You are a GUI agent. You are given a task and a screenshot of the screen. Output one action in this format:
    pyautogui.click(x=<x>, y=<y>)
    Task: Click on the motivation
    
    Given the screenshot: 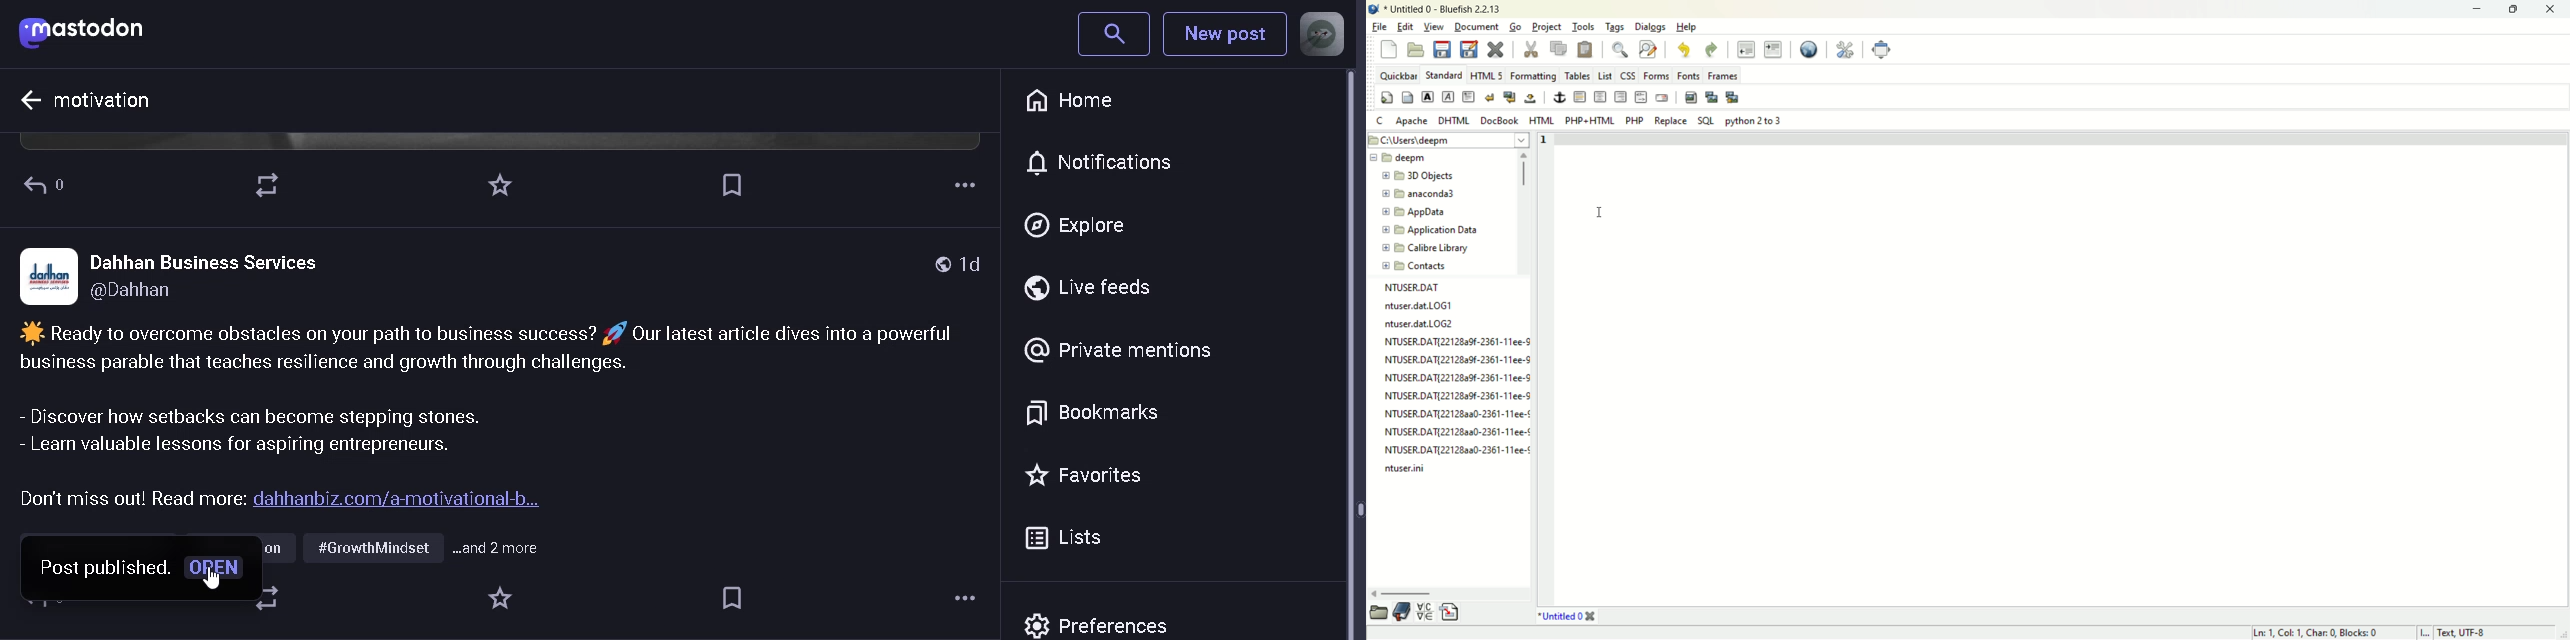 What is the action you would take?
    pyautogui.click(x=104, y=99)
    